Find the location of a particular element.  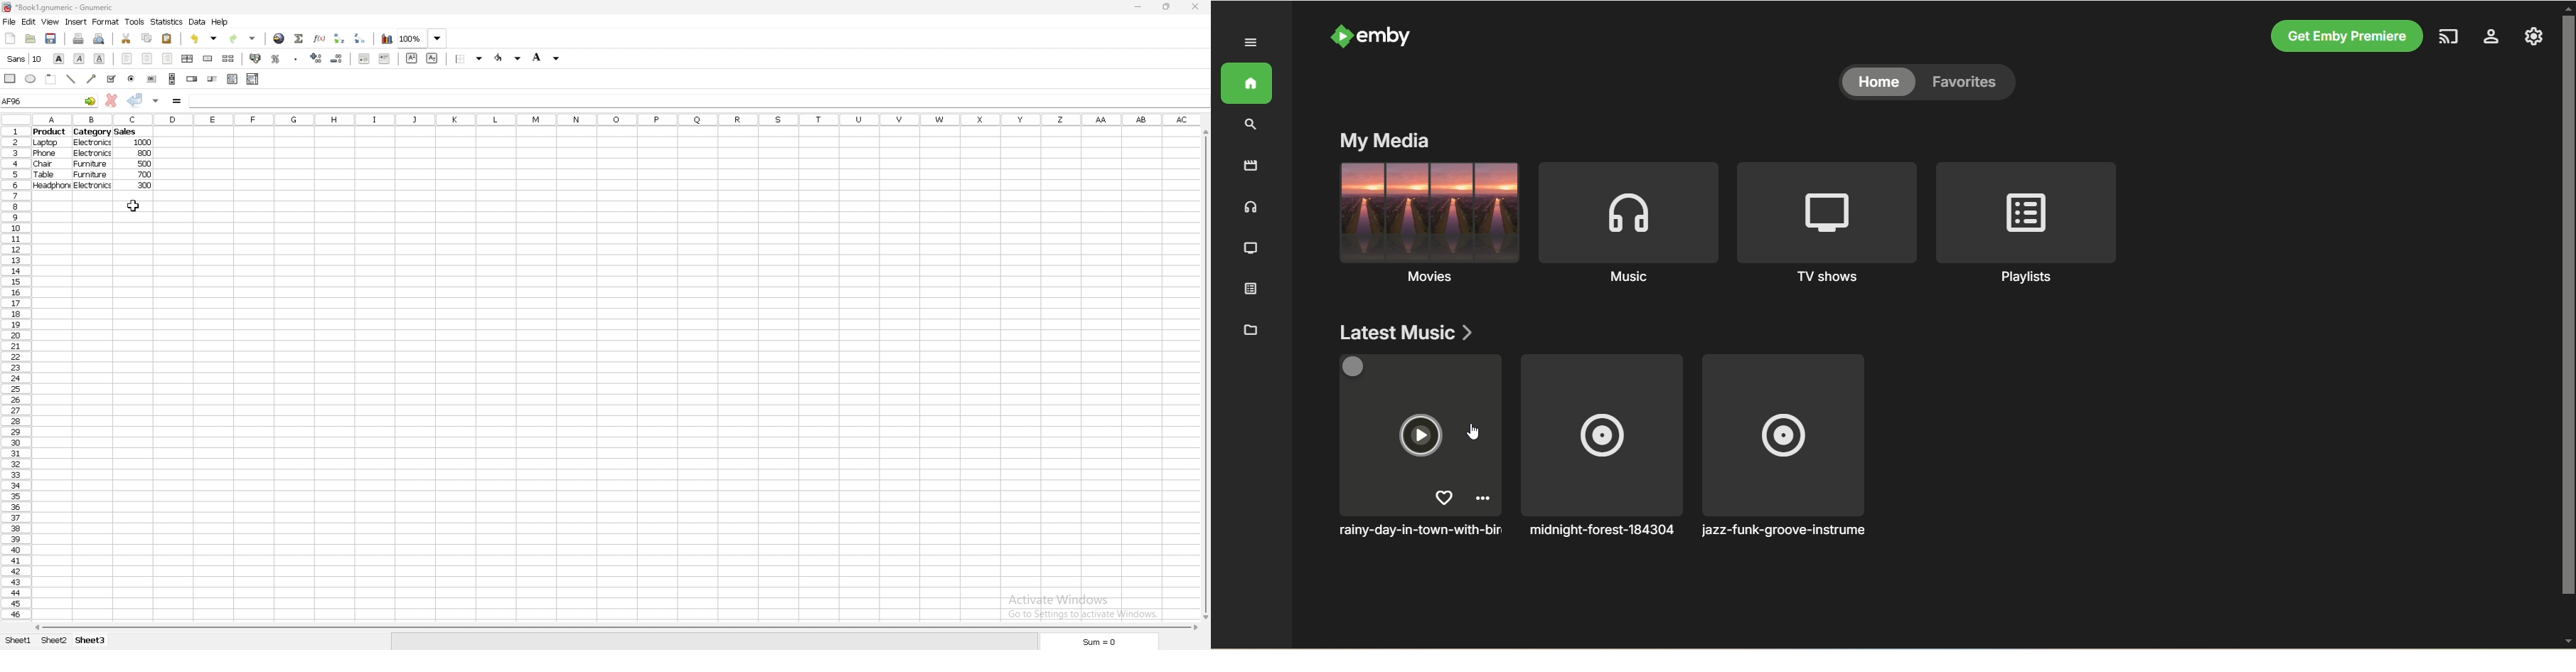

combo box is located at coordinates (254, 78).